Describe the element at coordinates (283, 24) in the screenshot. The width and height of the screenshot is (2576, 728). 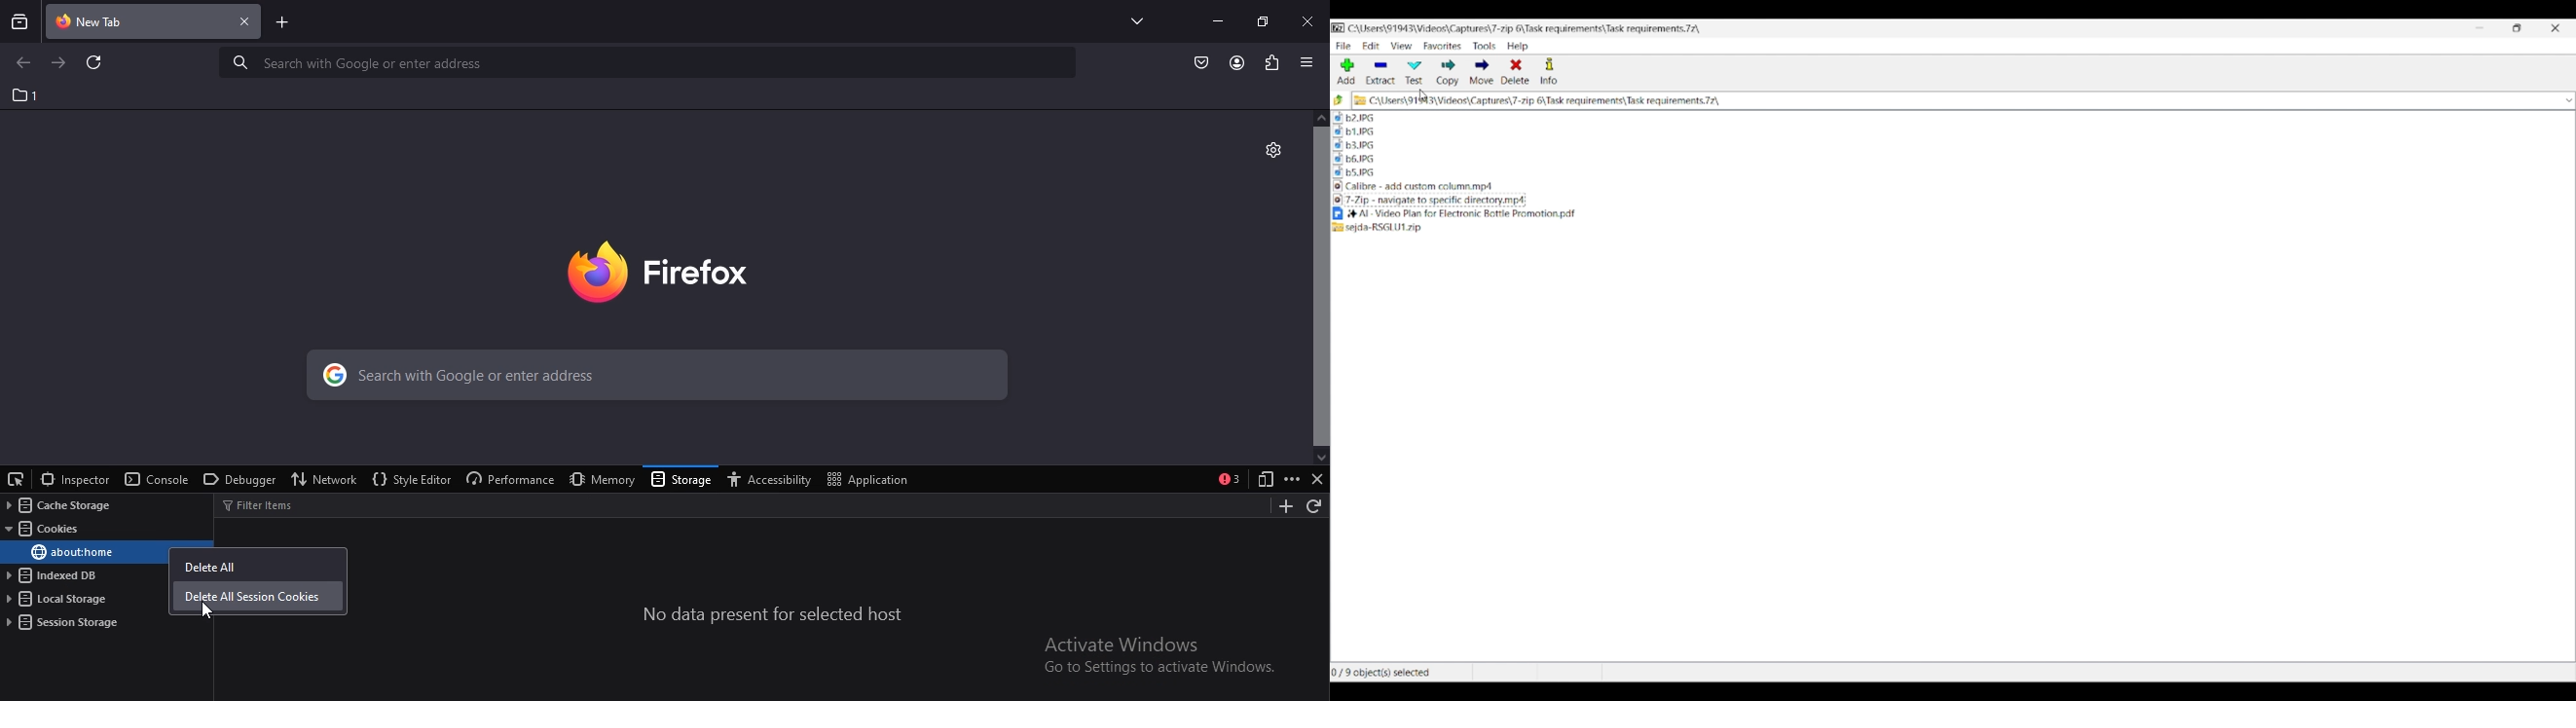
I see `new tab` at that location.